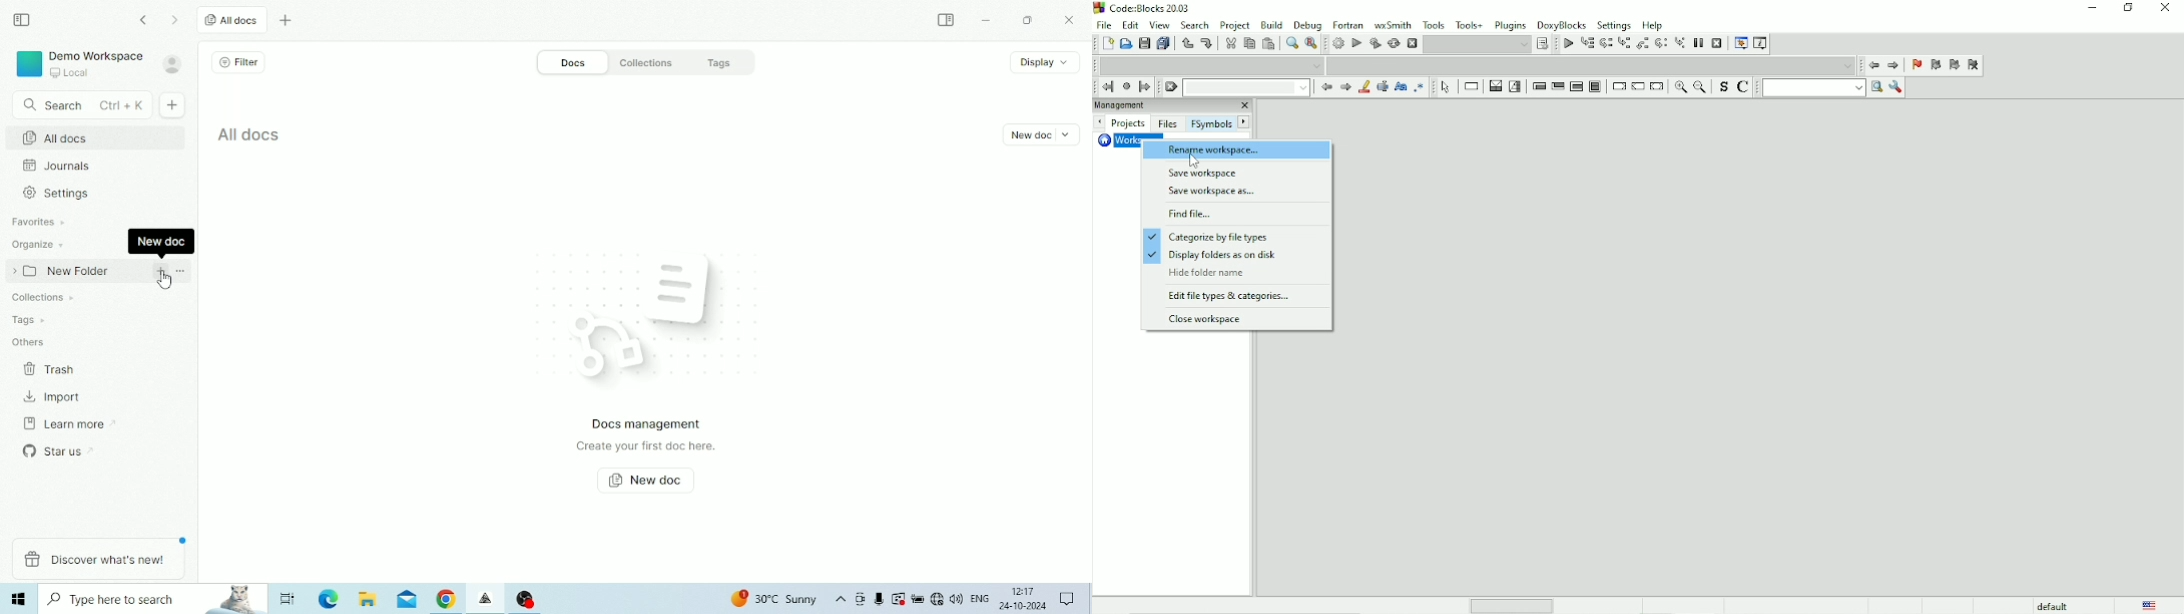 The width and height of the screenshot is (2184, 616). What do you see at coordinates (1312, 43) in the screenshot?
I see `Replace` at bounding box center [1312, 43].